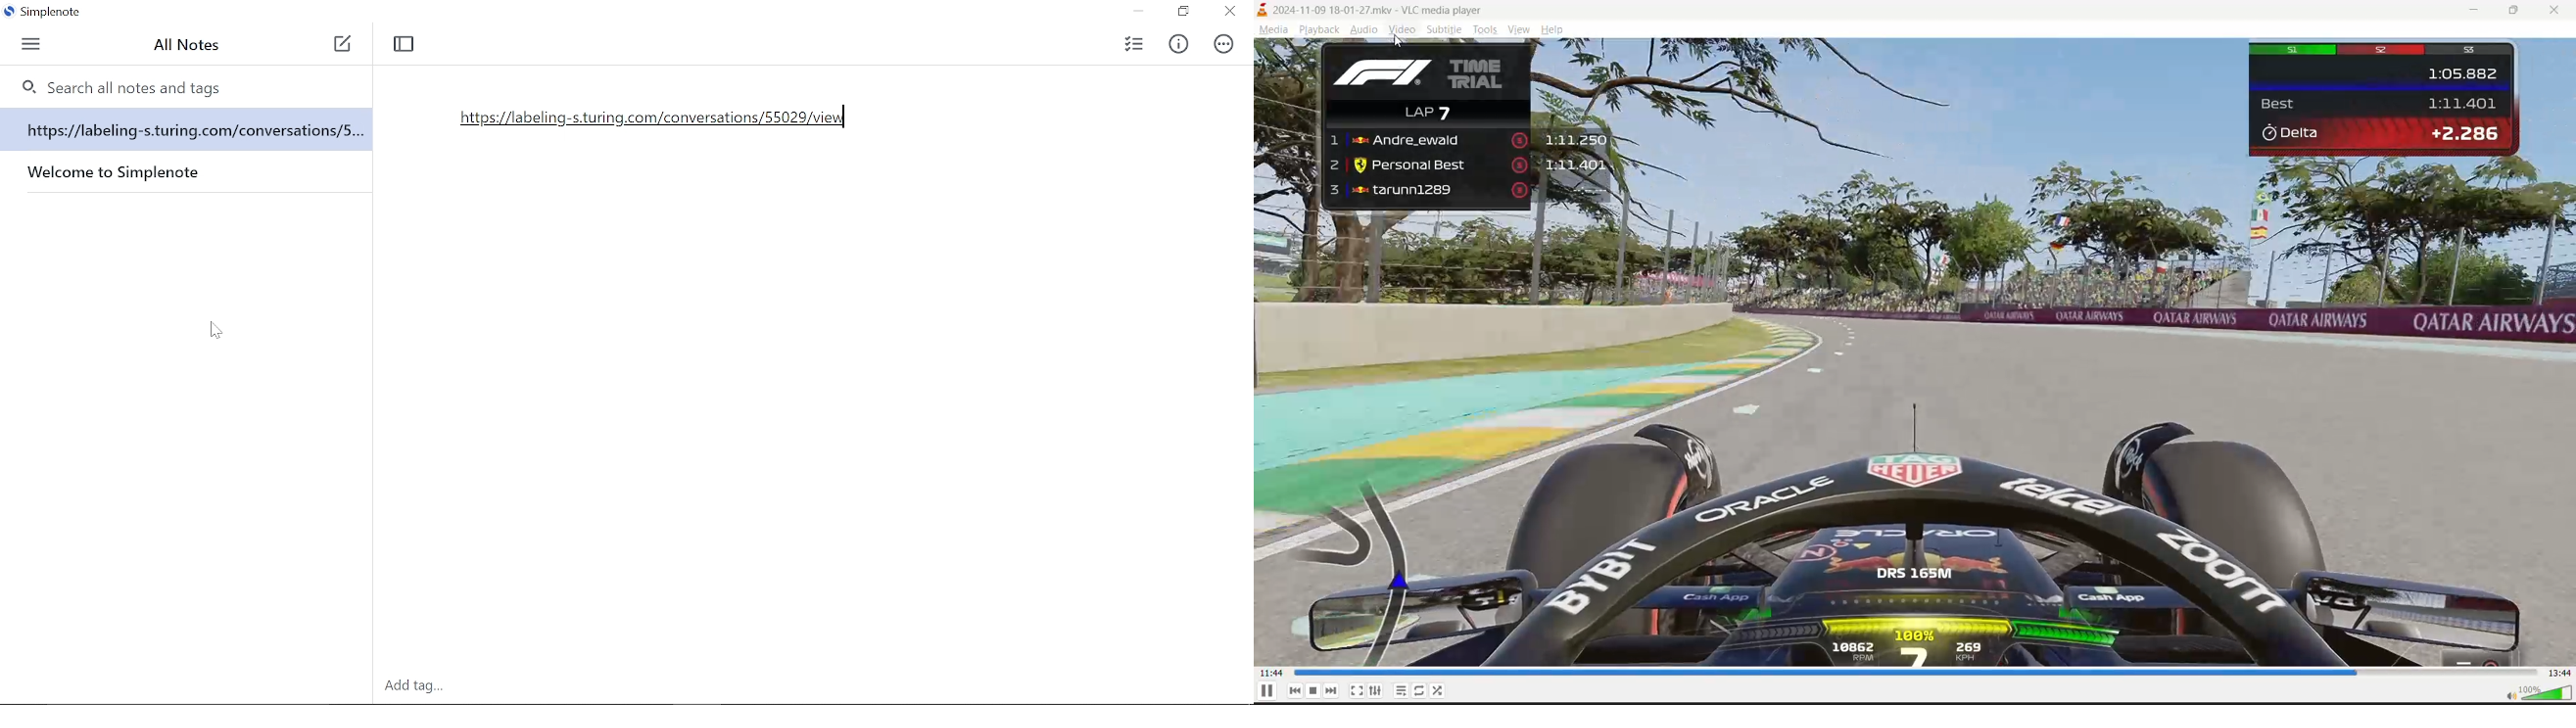 The image size is (2576, 728). What do you see at coordinates (1911, 671) in the screenshot?
I see `track slider` at bounding box center [1911, 671].